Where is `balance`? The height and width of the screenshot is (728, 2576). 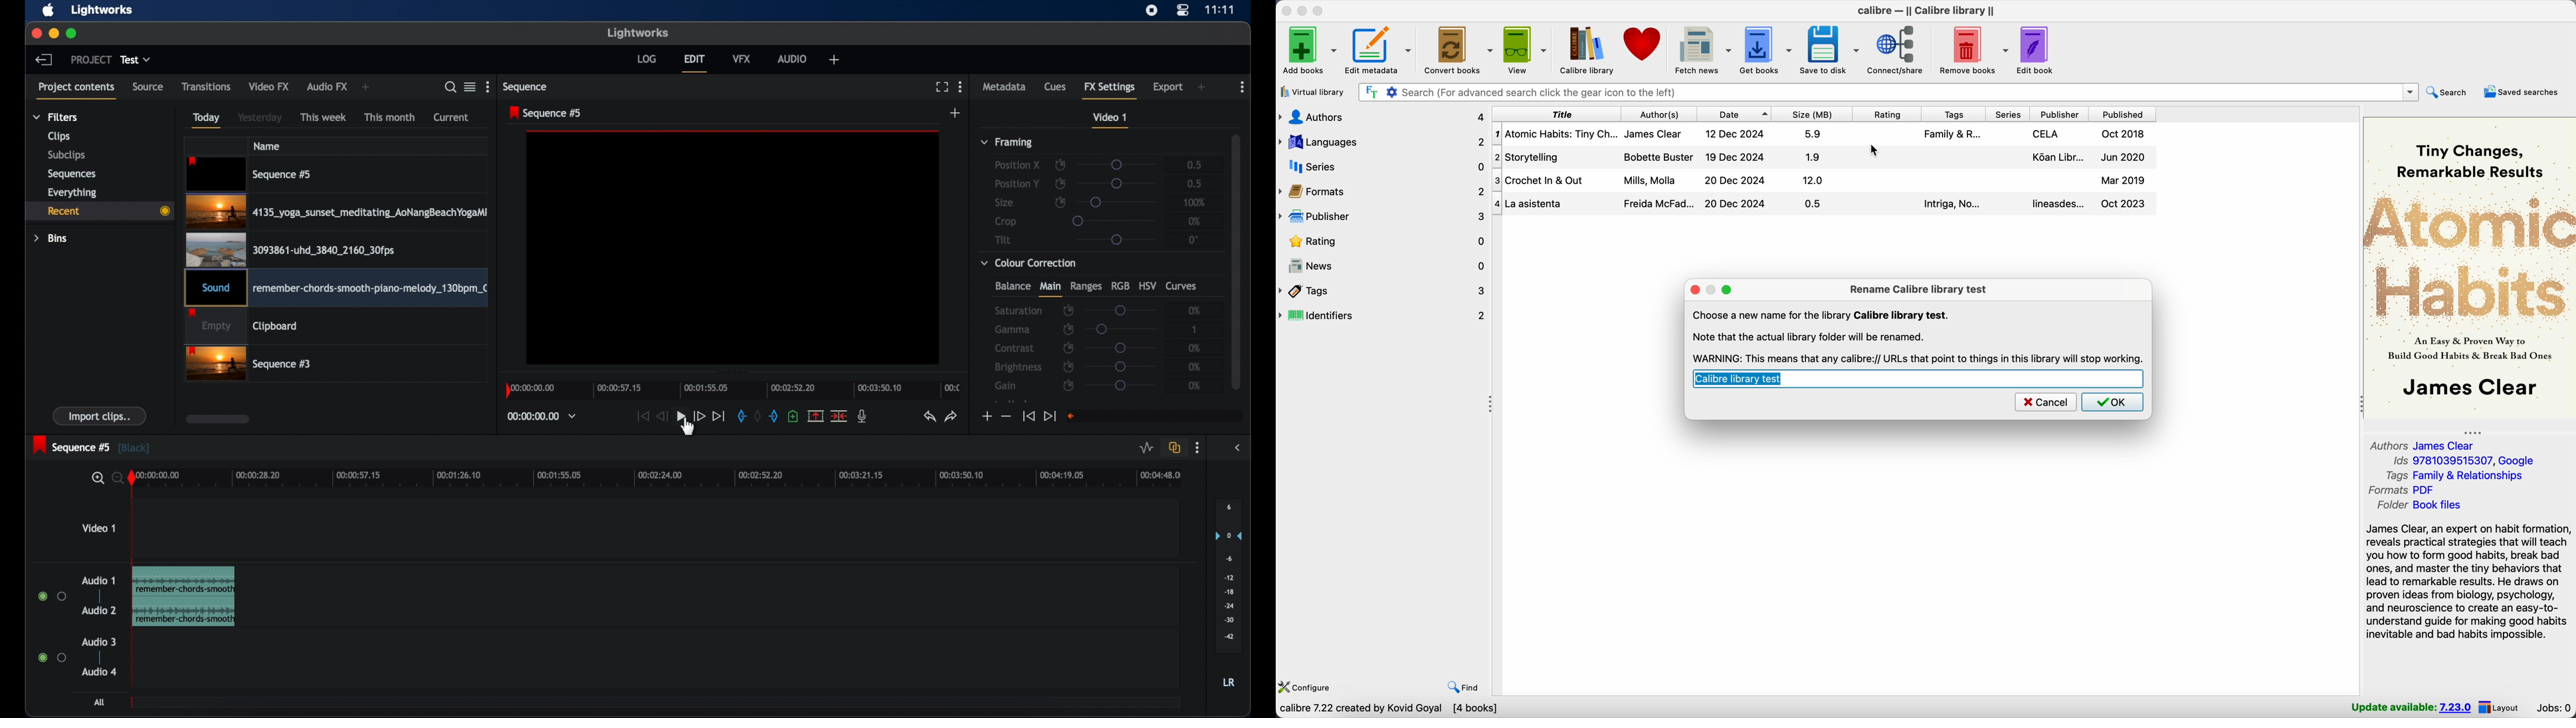 balance is located at coordinates (1012, 286).